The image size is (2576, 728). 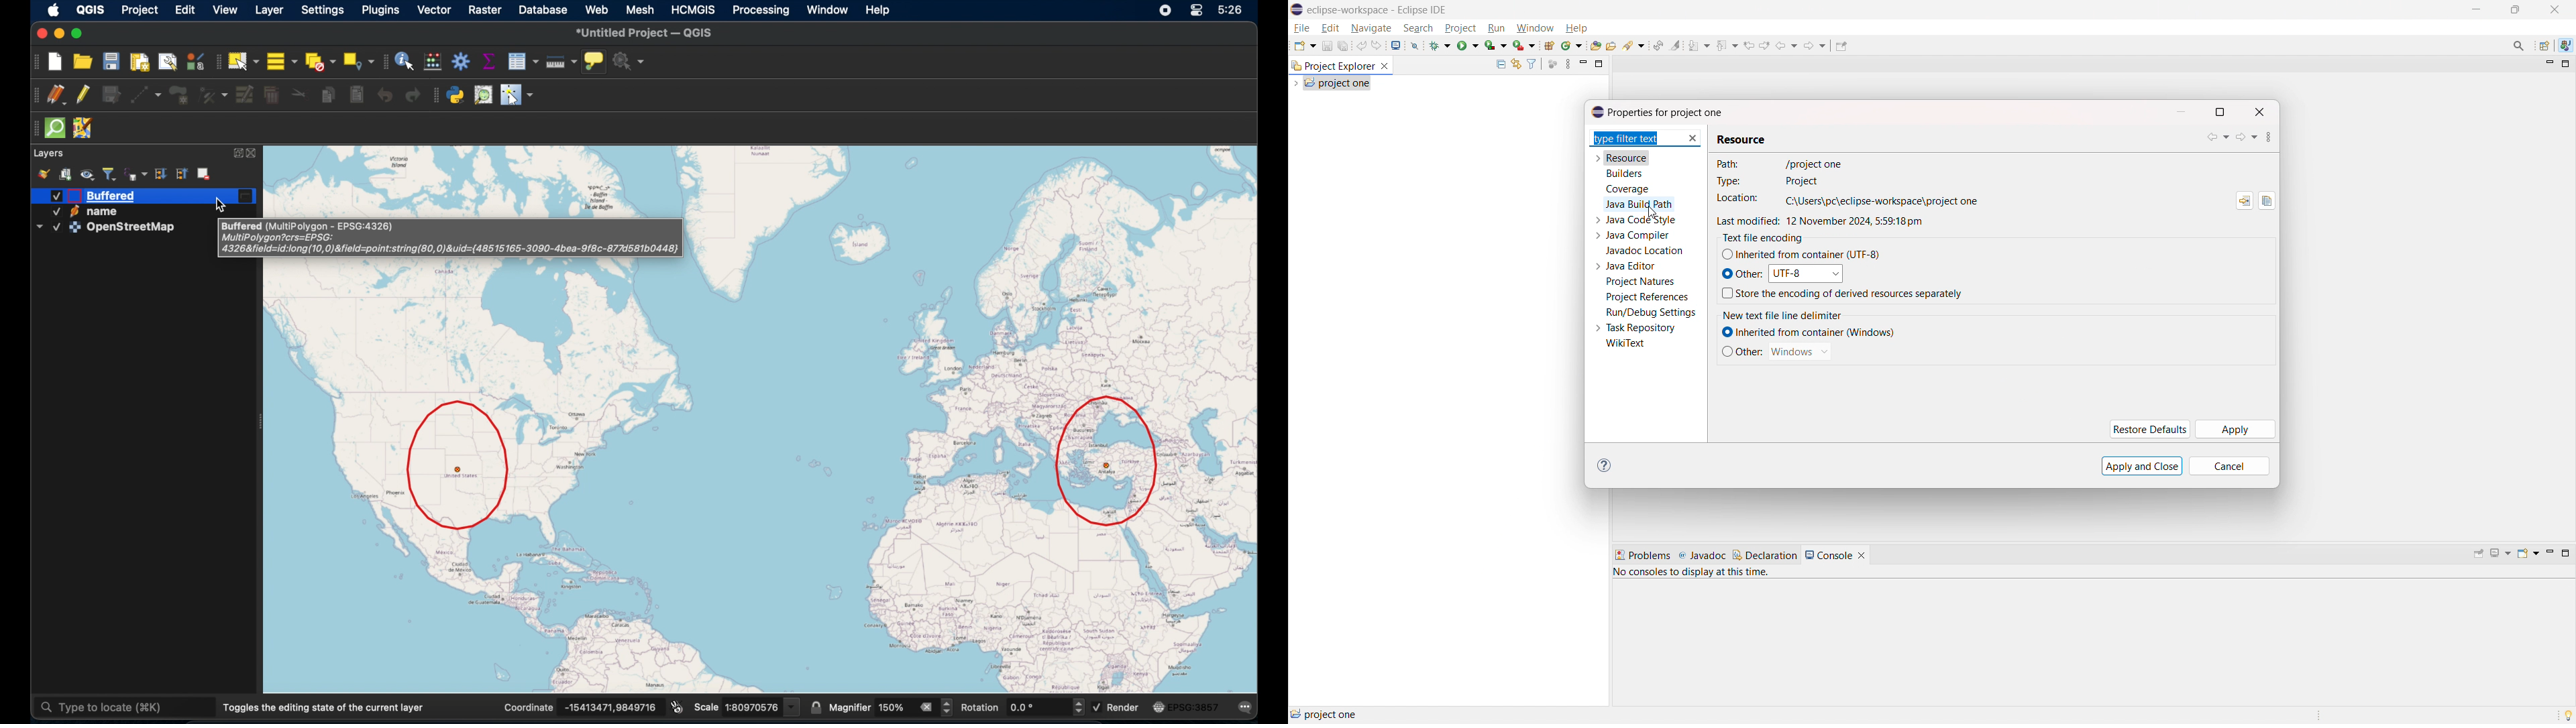 What do you see at coordinates (2259, 112) in the screenshot?
I see `close` at bounding box center [2259, 112].